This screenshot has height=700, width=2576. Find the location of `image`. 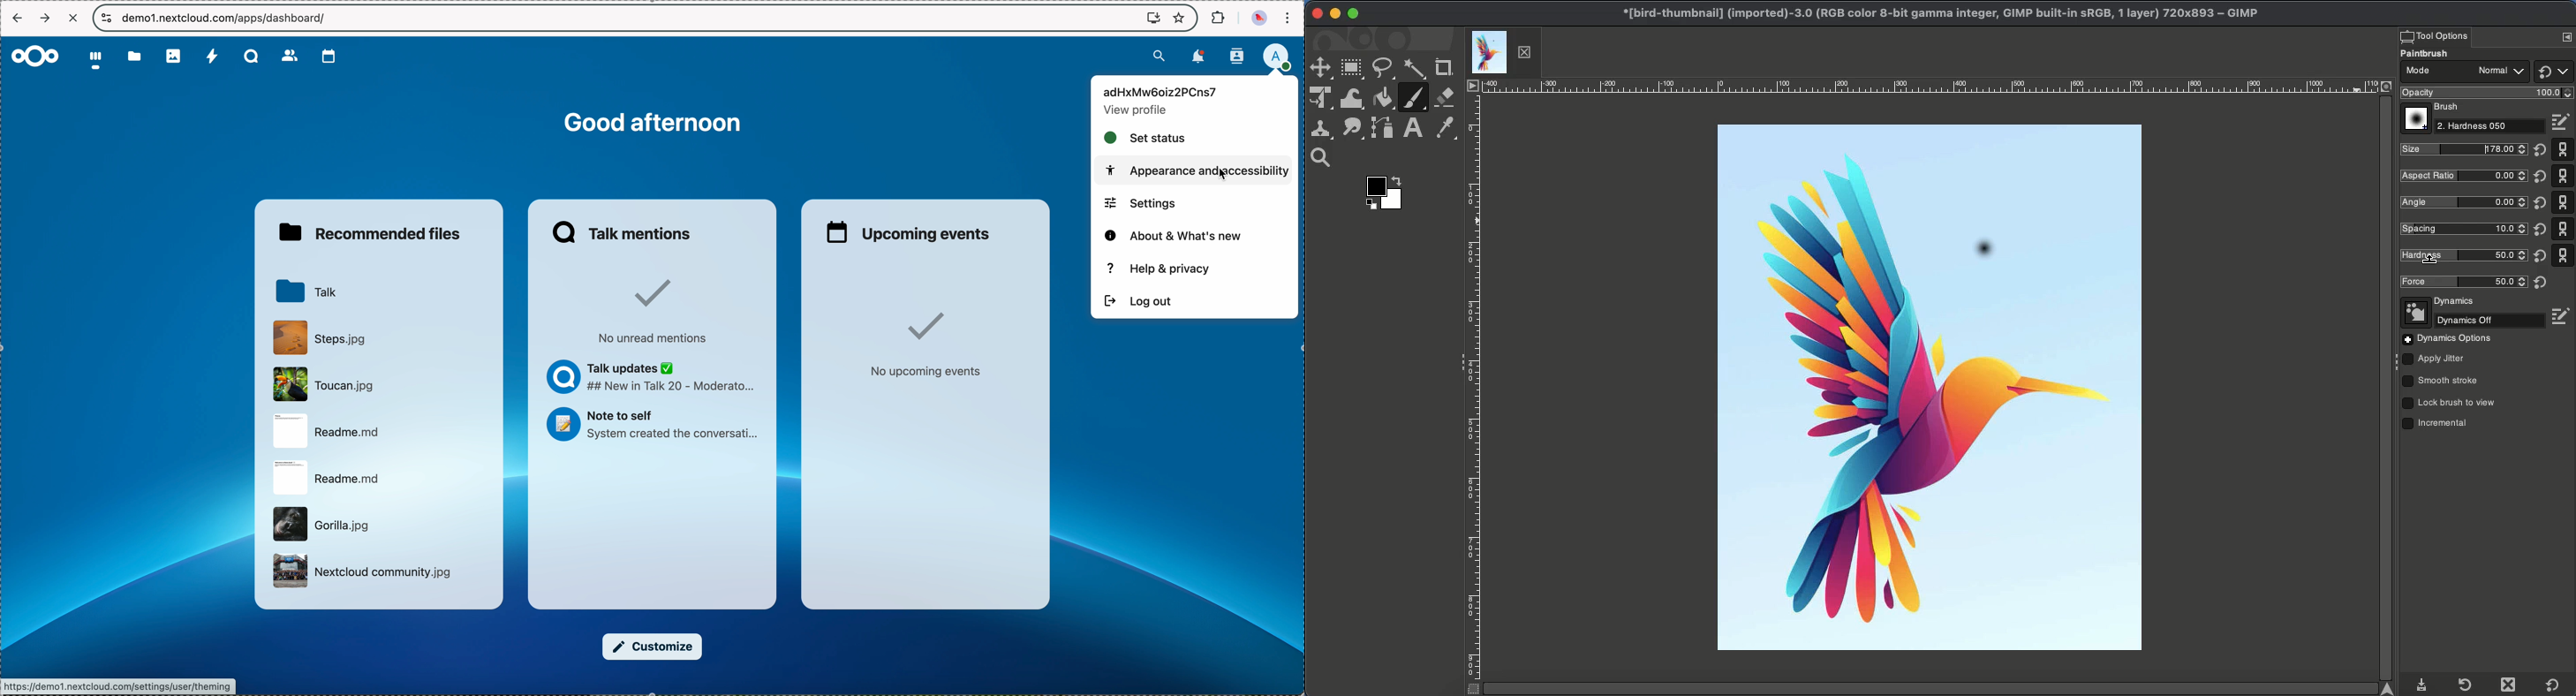

image is located at coordinates (1834, 253).